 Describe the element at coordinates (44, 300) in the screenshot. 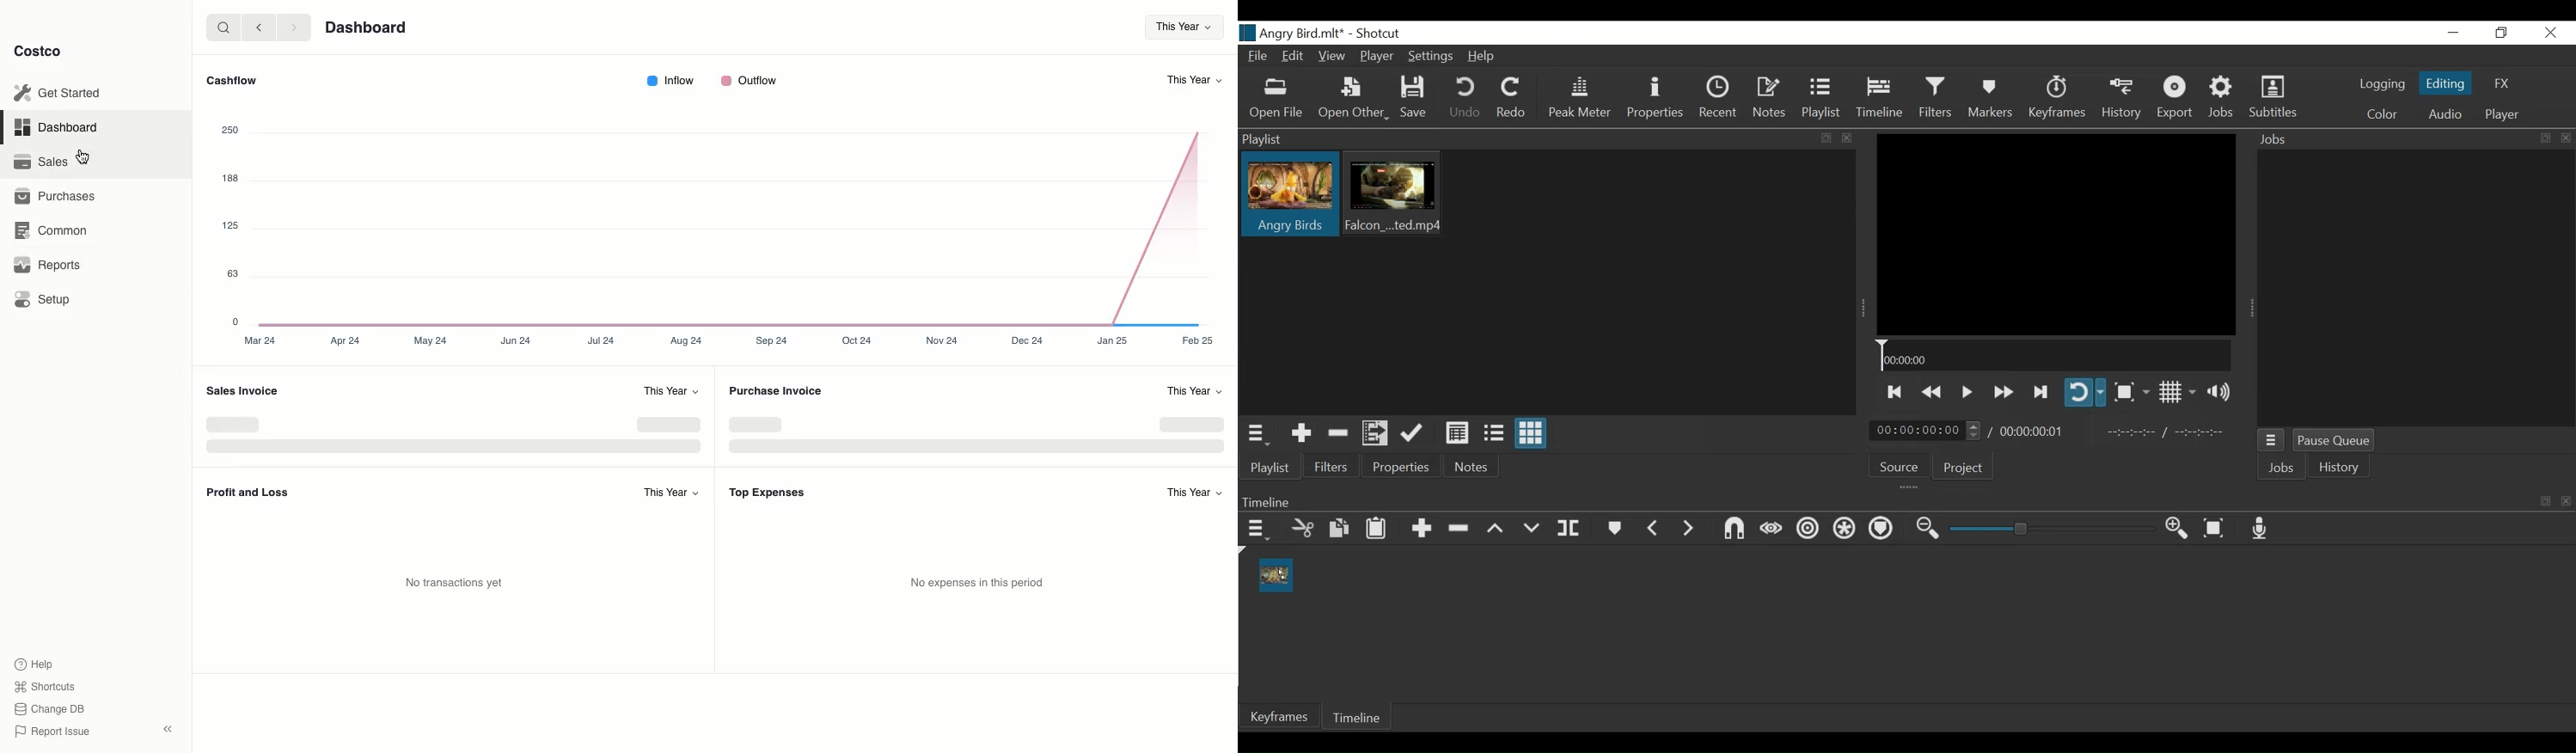

I see `Setup` at that location.